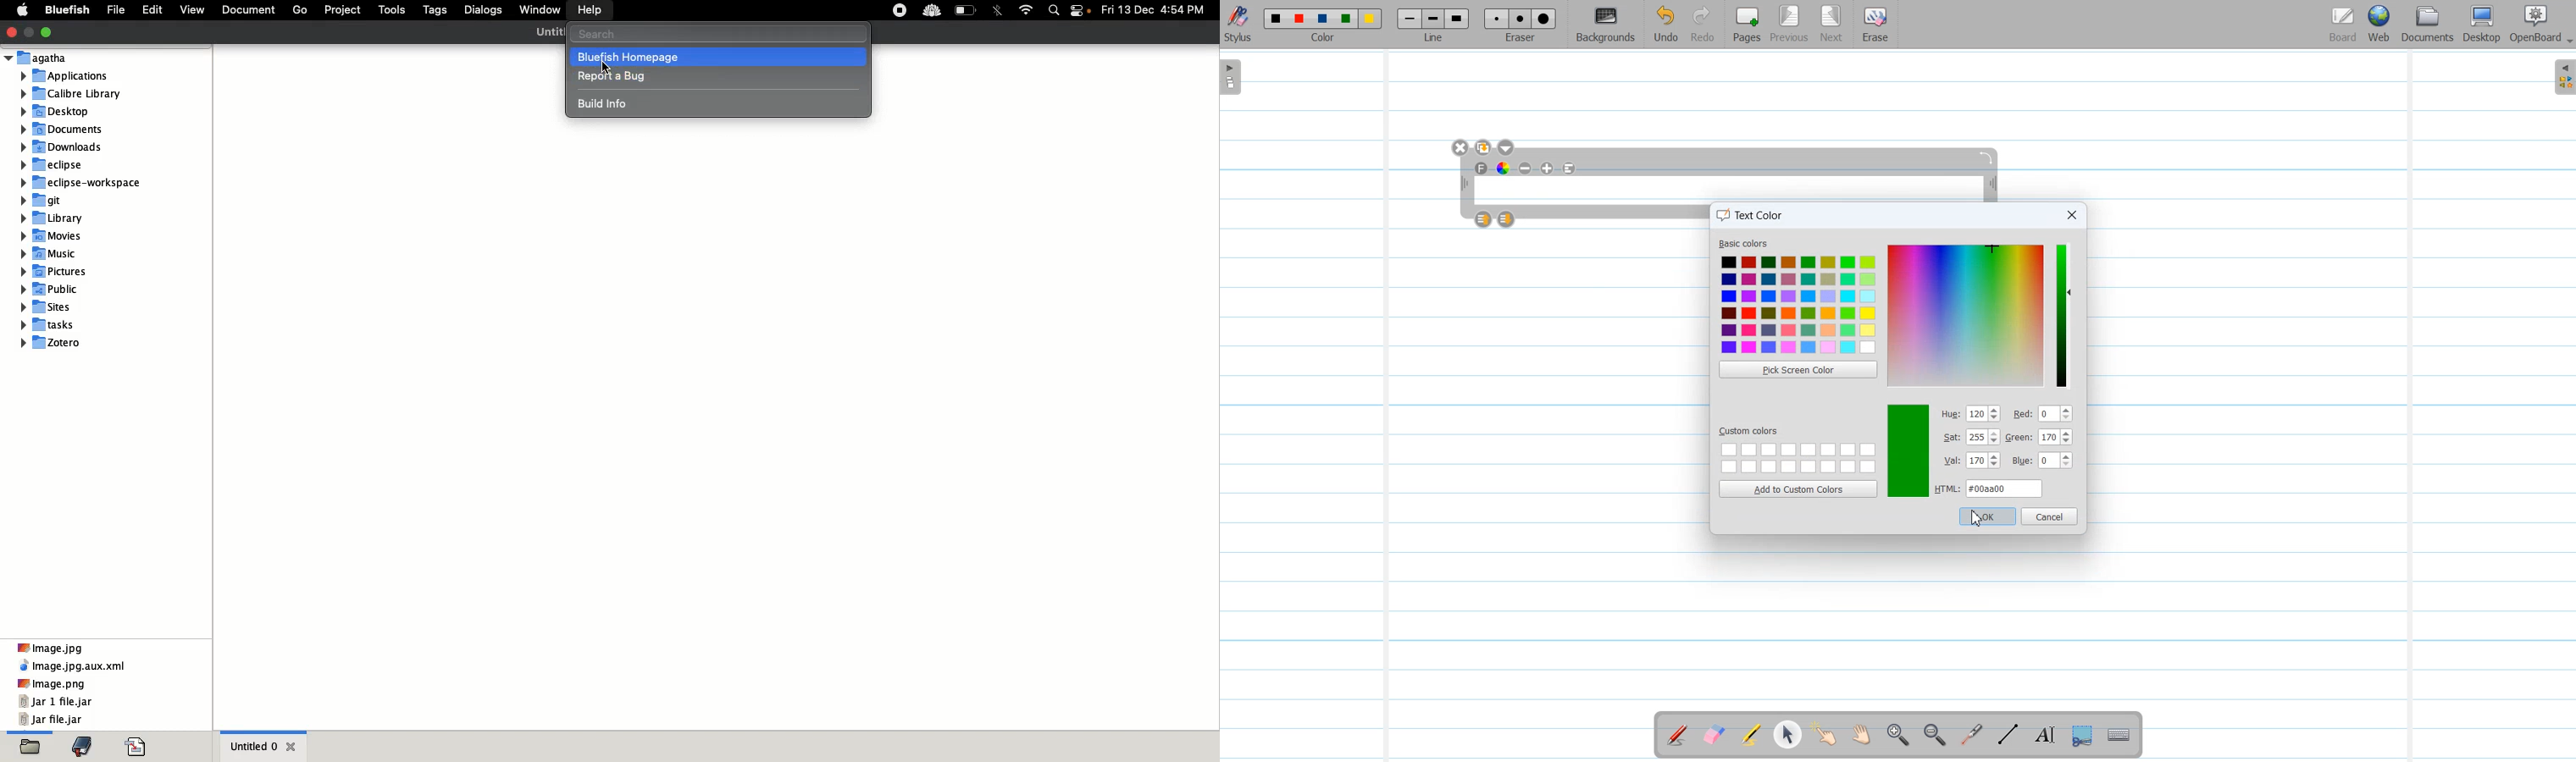  What do you see at coordinates (607, 67) in the screenshot?
I see `cursor` at bounding box center [607, 67].